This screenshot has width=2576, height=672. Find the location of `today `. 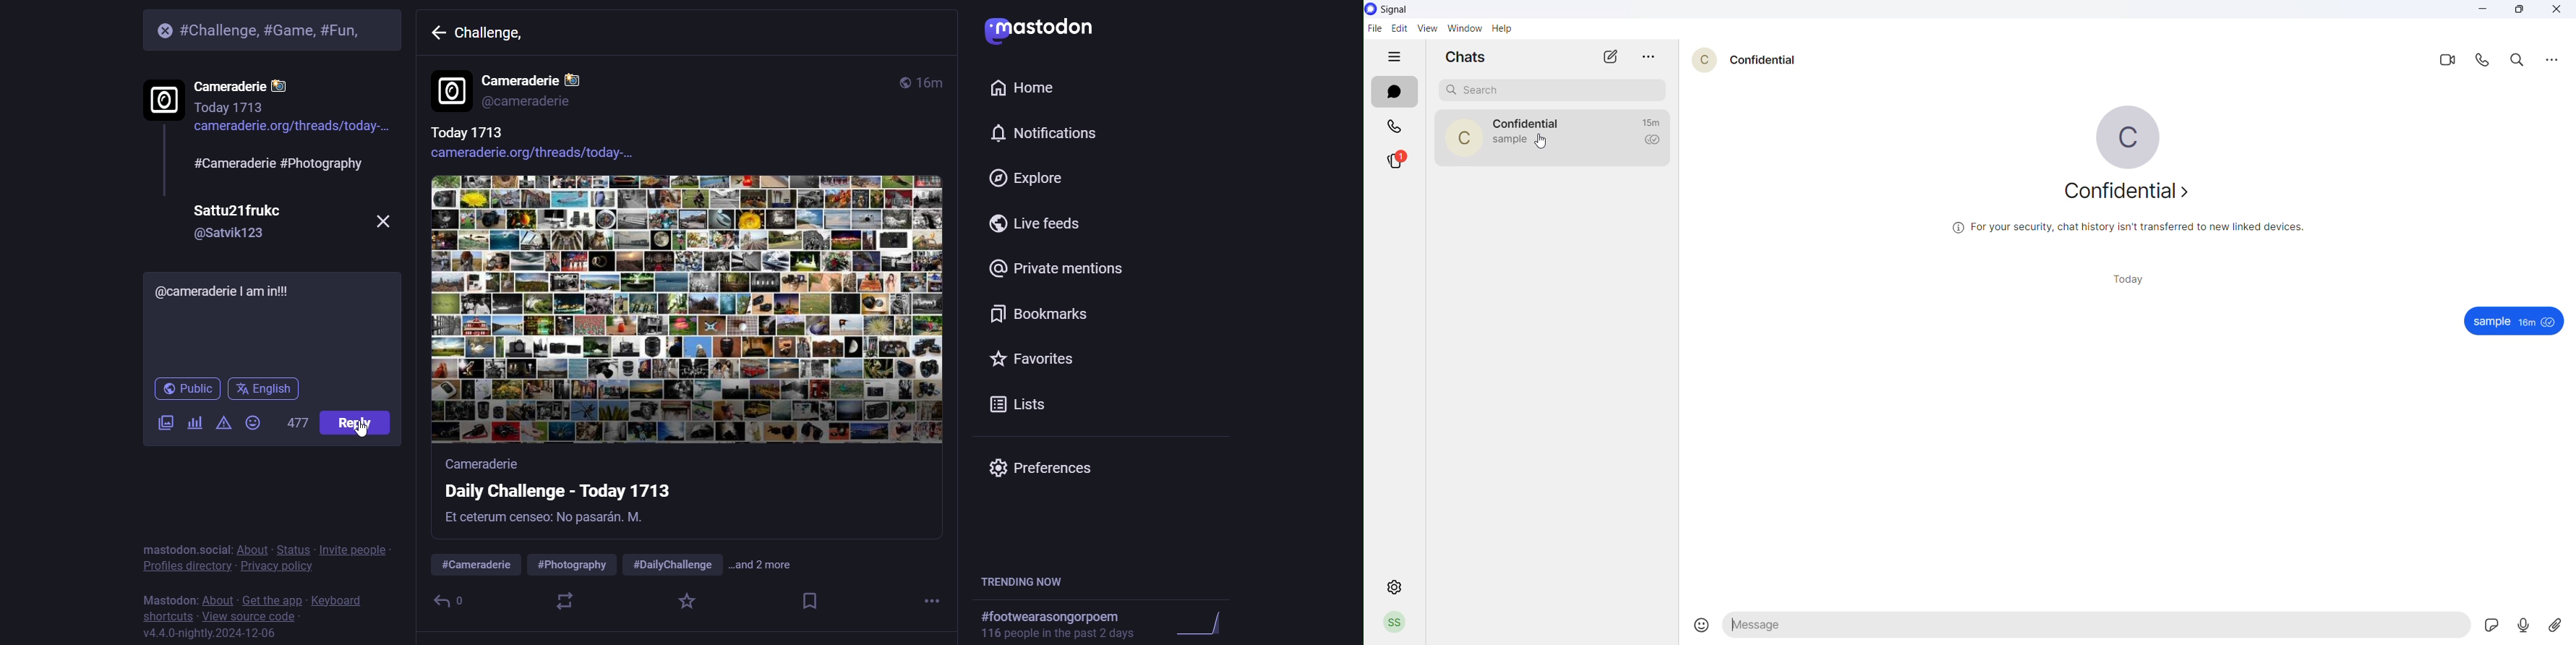

today  is located at coordinates (2135, 279).